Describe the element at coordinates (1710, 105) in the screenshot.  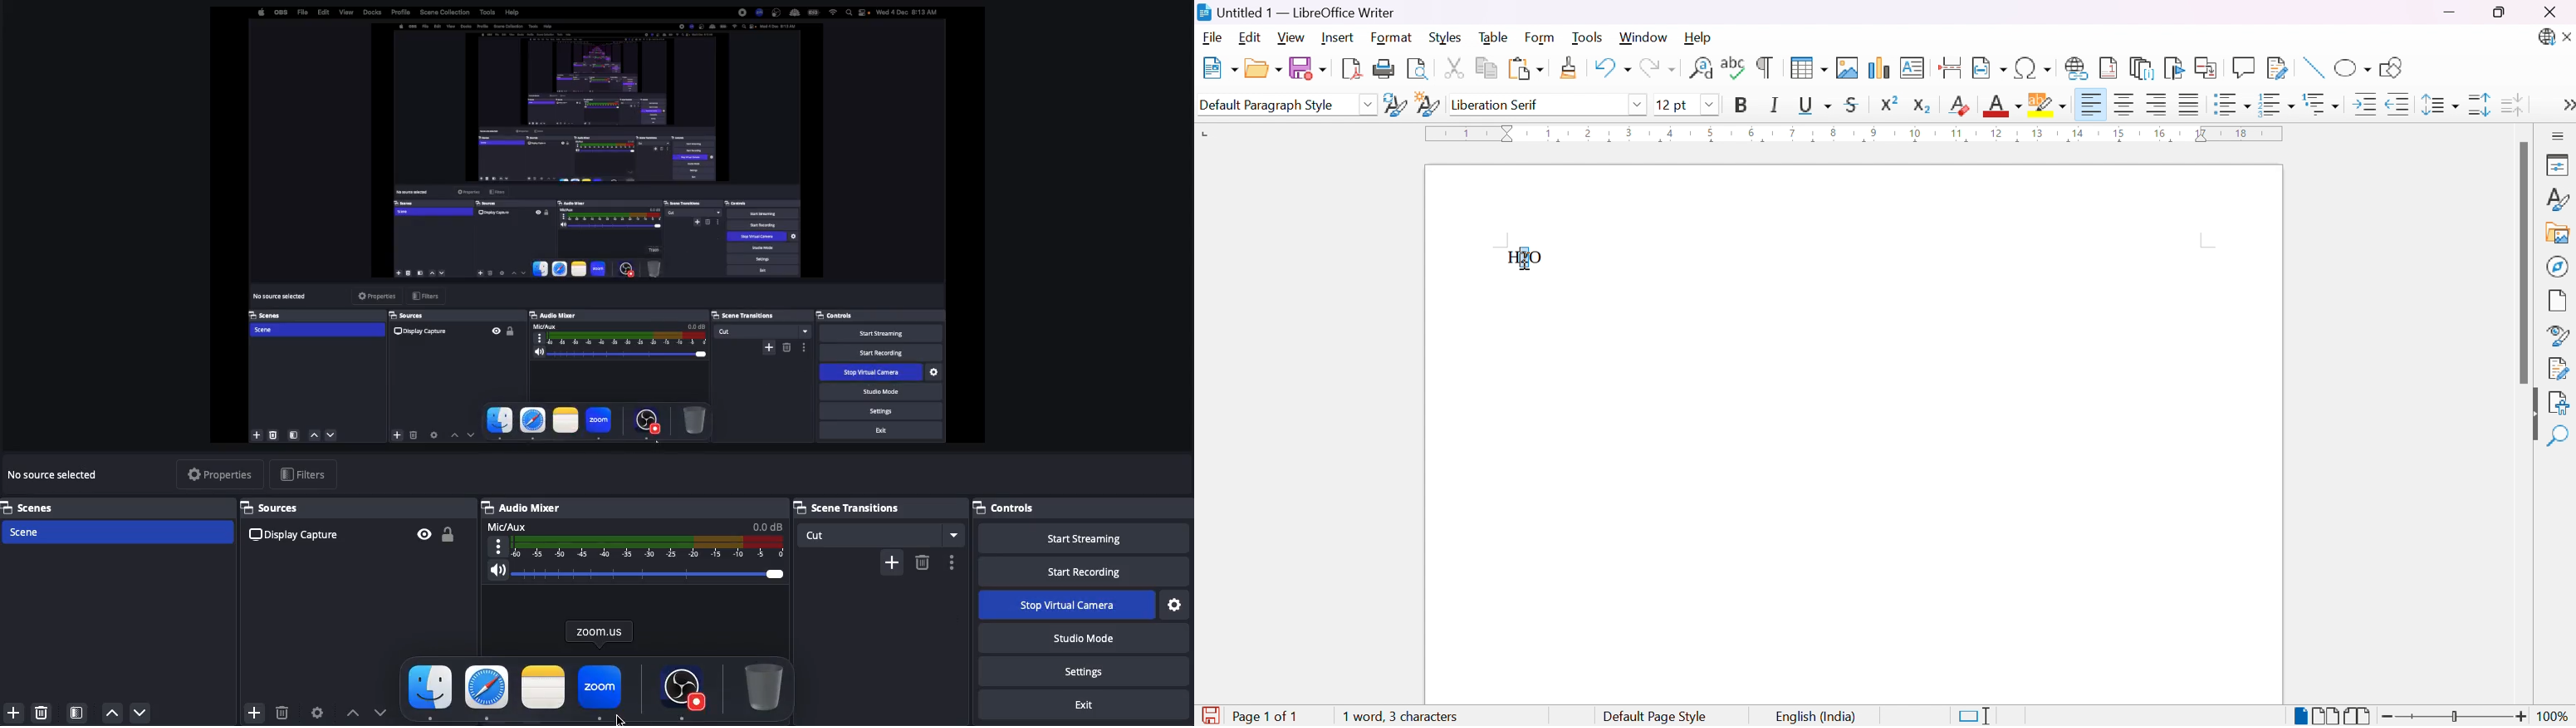
I see `Drop down` at that location.